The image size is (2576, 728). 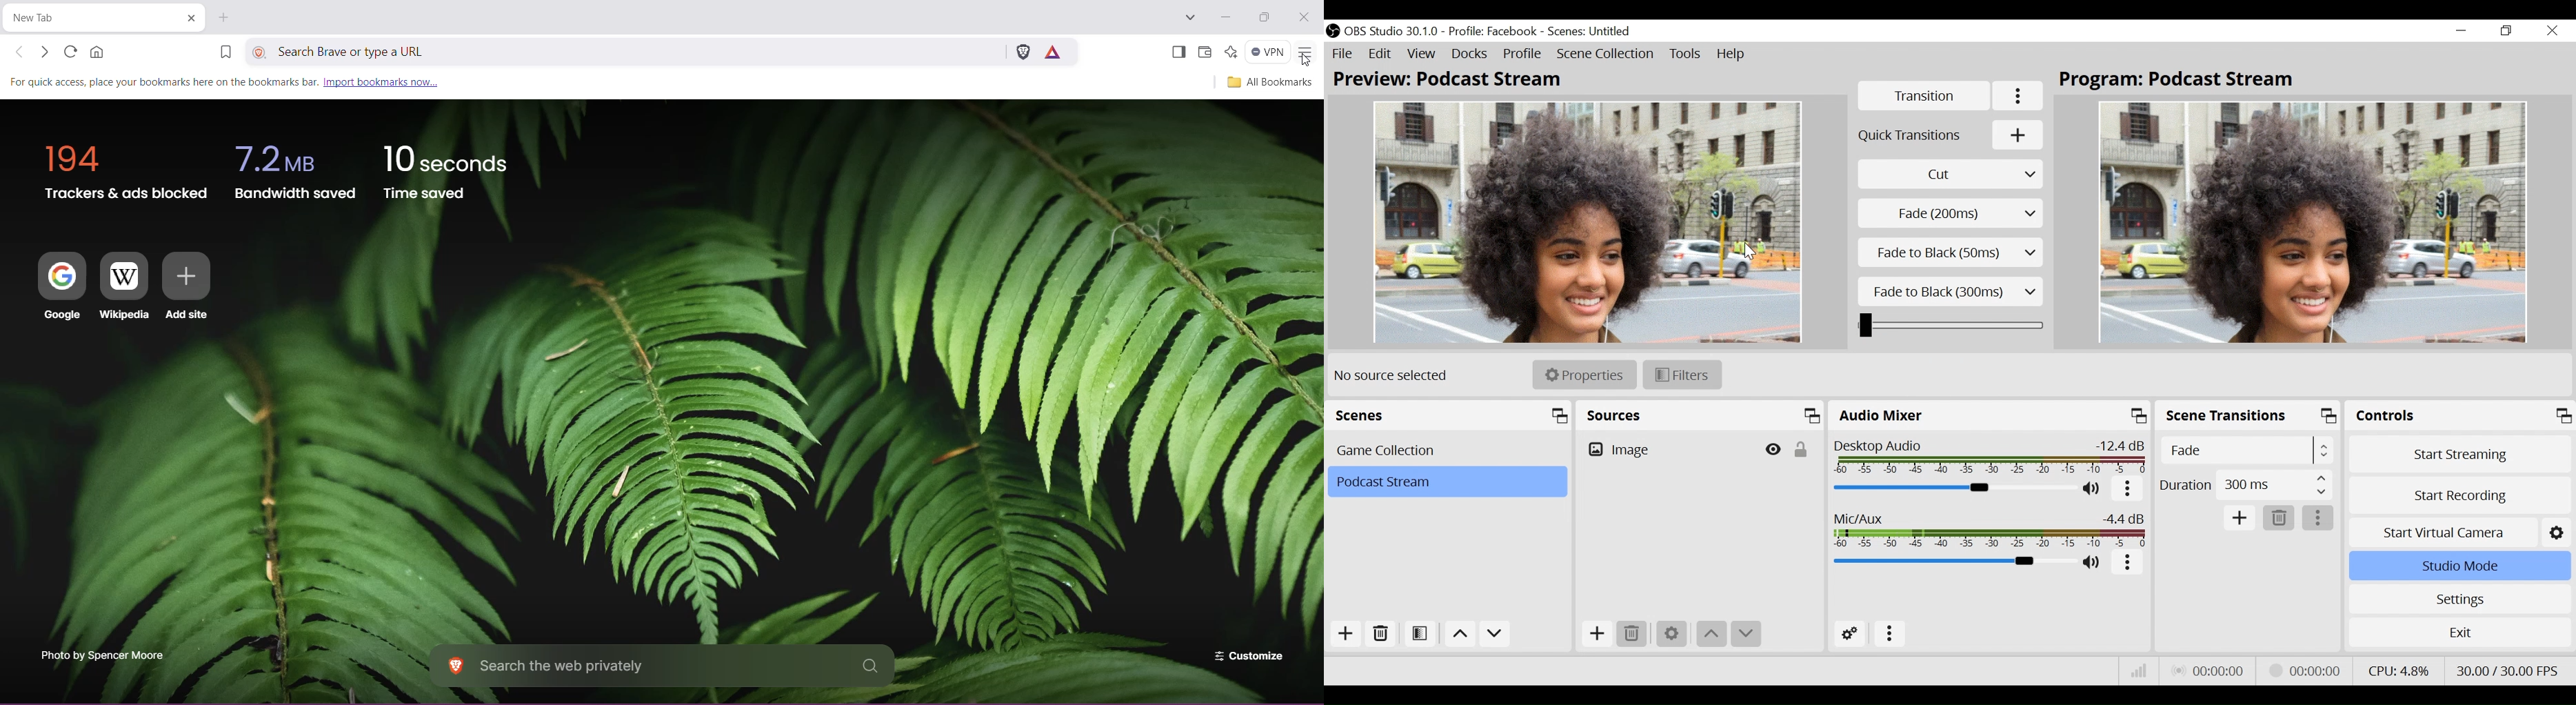 I want to click on Sources, so click(x=1699, y=415).